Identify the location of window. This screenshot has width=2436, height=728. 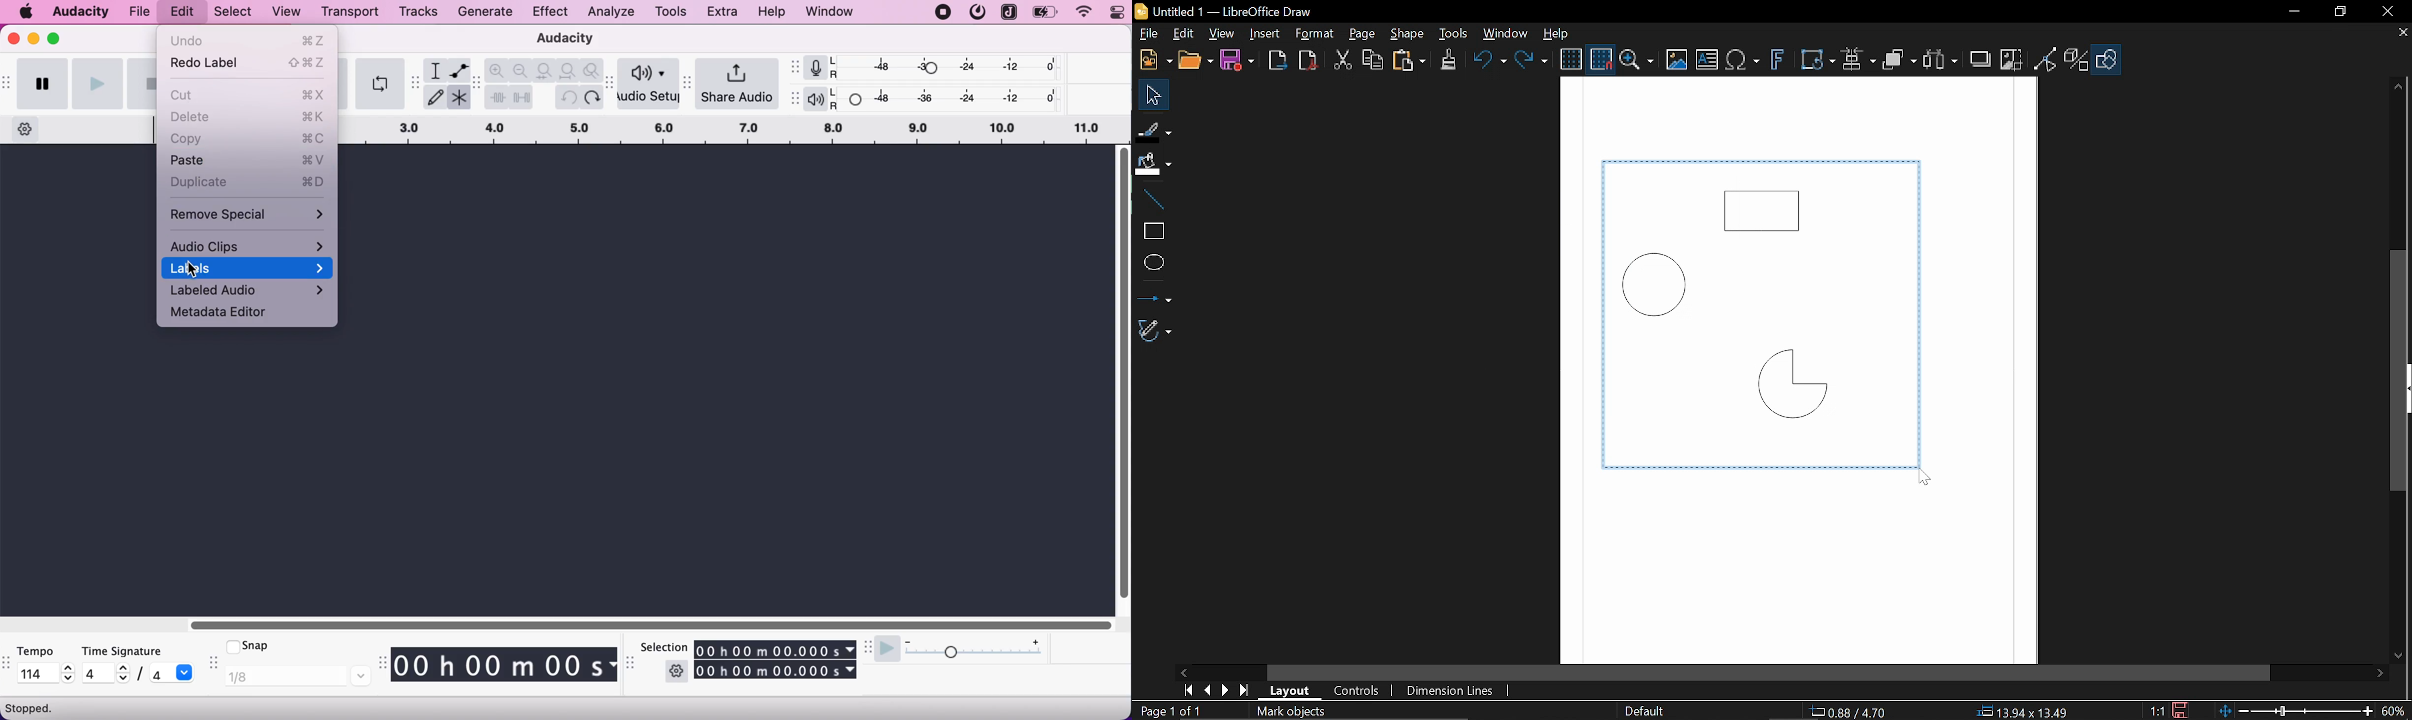
(830, 12).